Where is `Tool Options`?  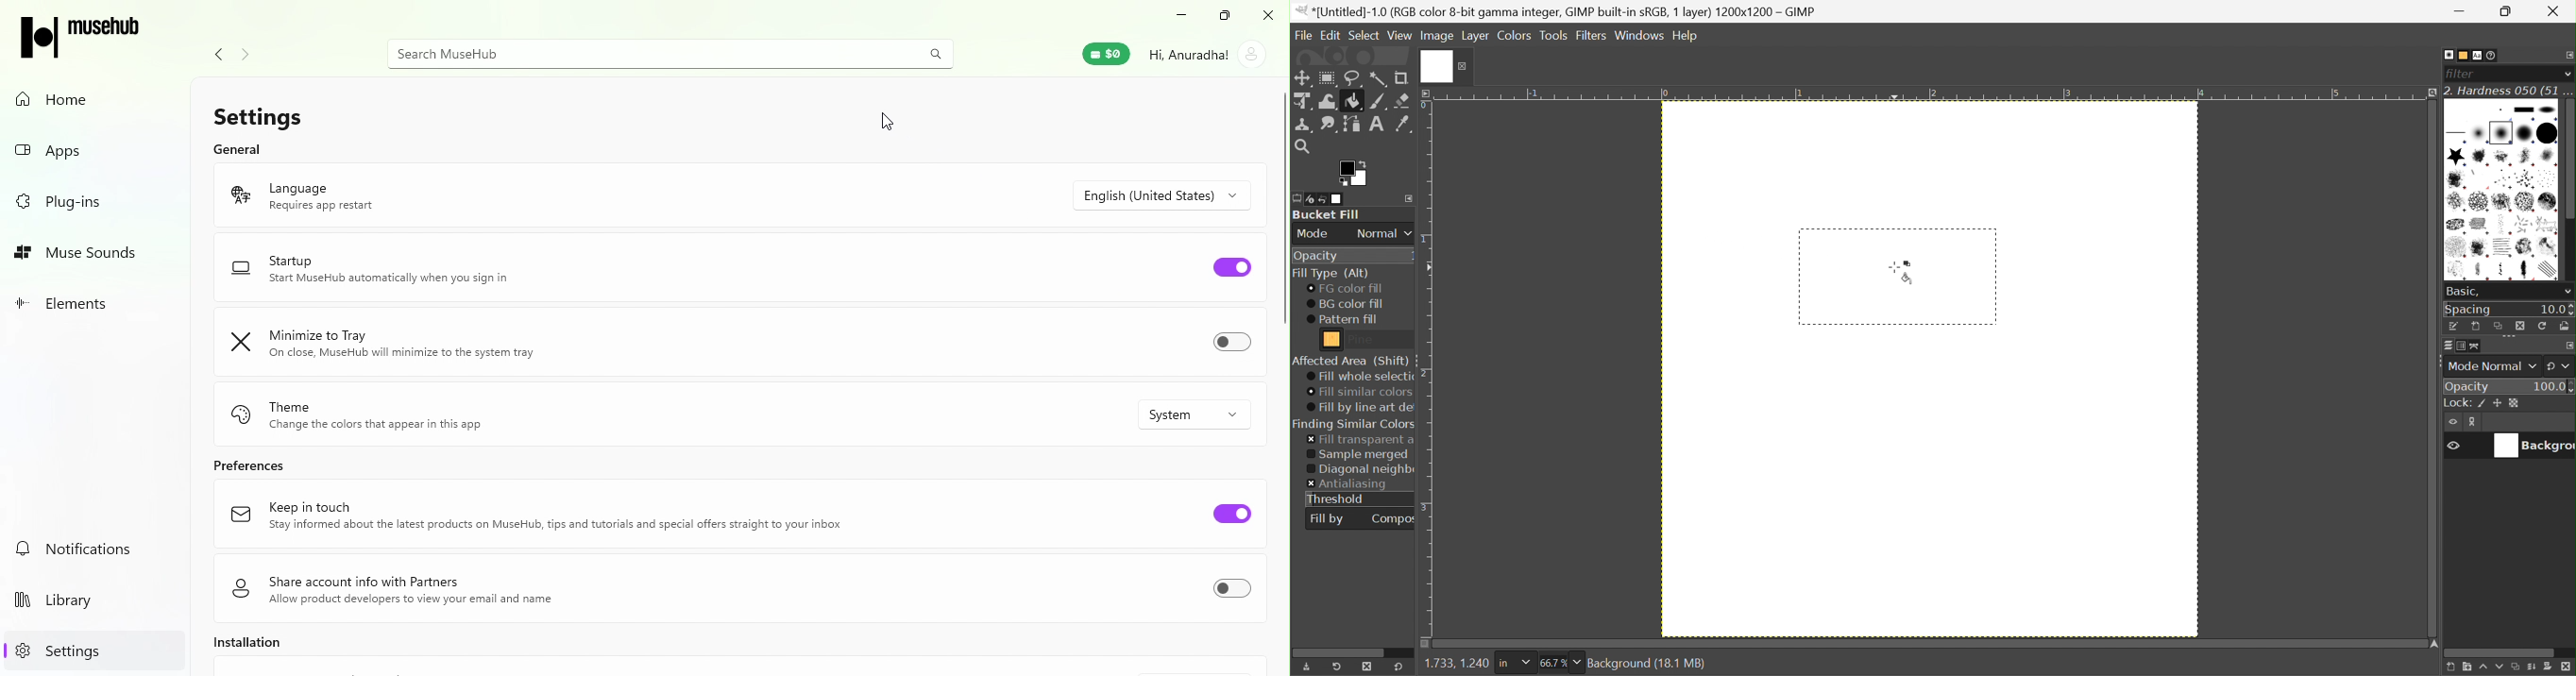 Tool Options is located at coordinates (1298, 199).